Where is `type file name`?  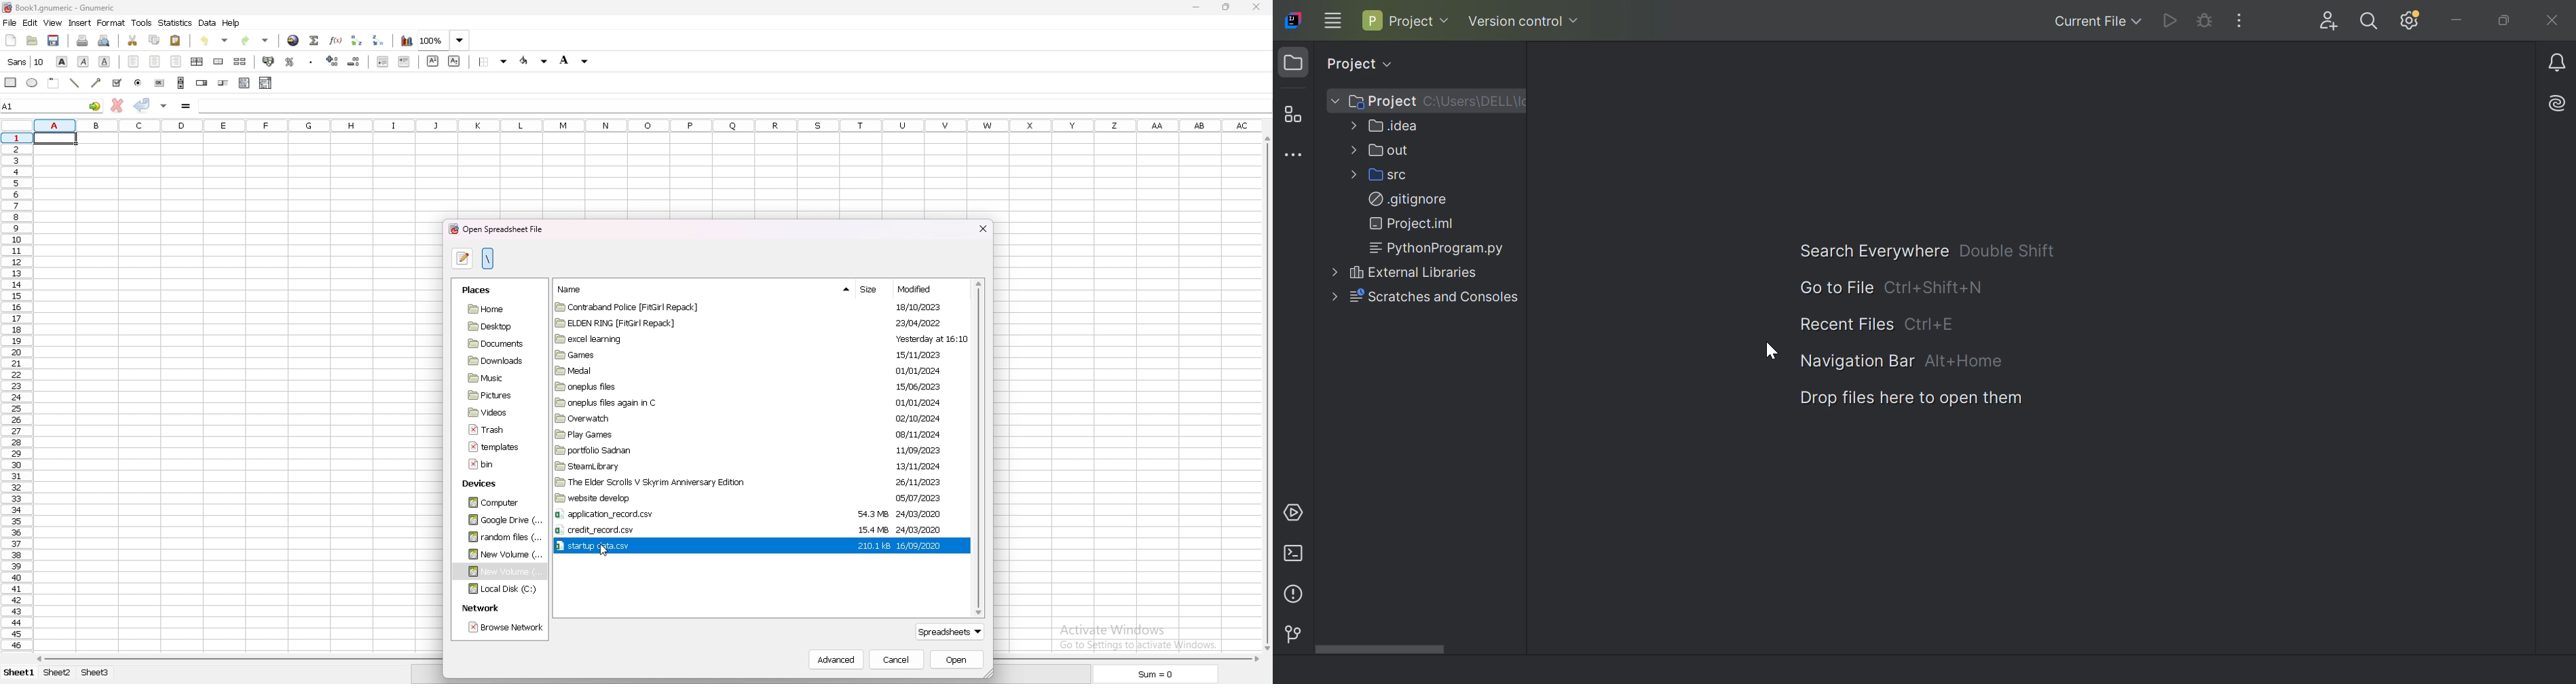 type file name is located at coordinates (463, 258).